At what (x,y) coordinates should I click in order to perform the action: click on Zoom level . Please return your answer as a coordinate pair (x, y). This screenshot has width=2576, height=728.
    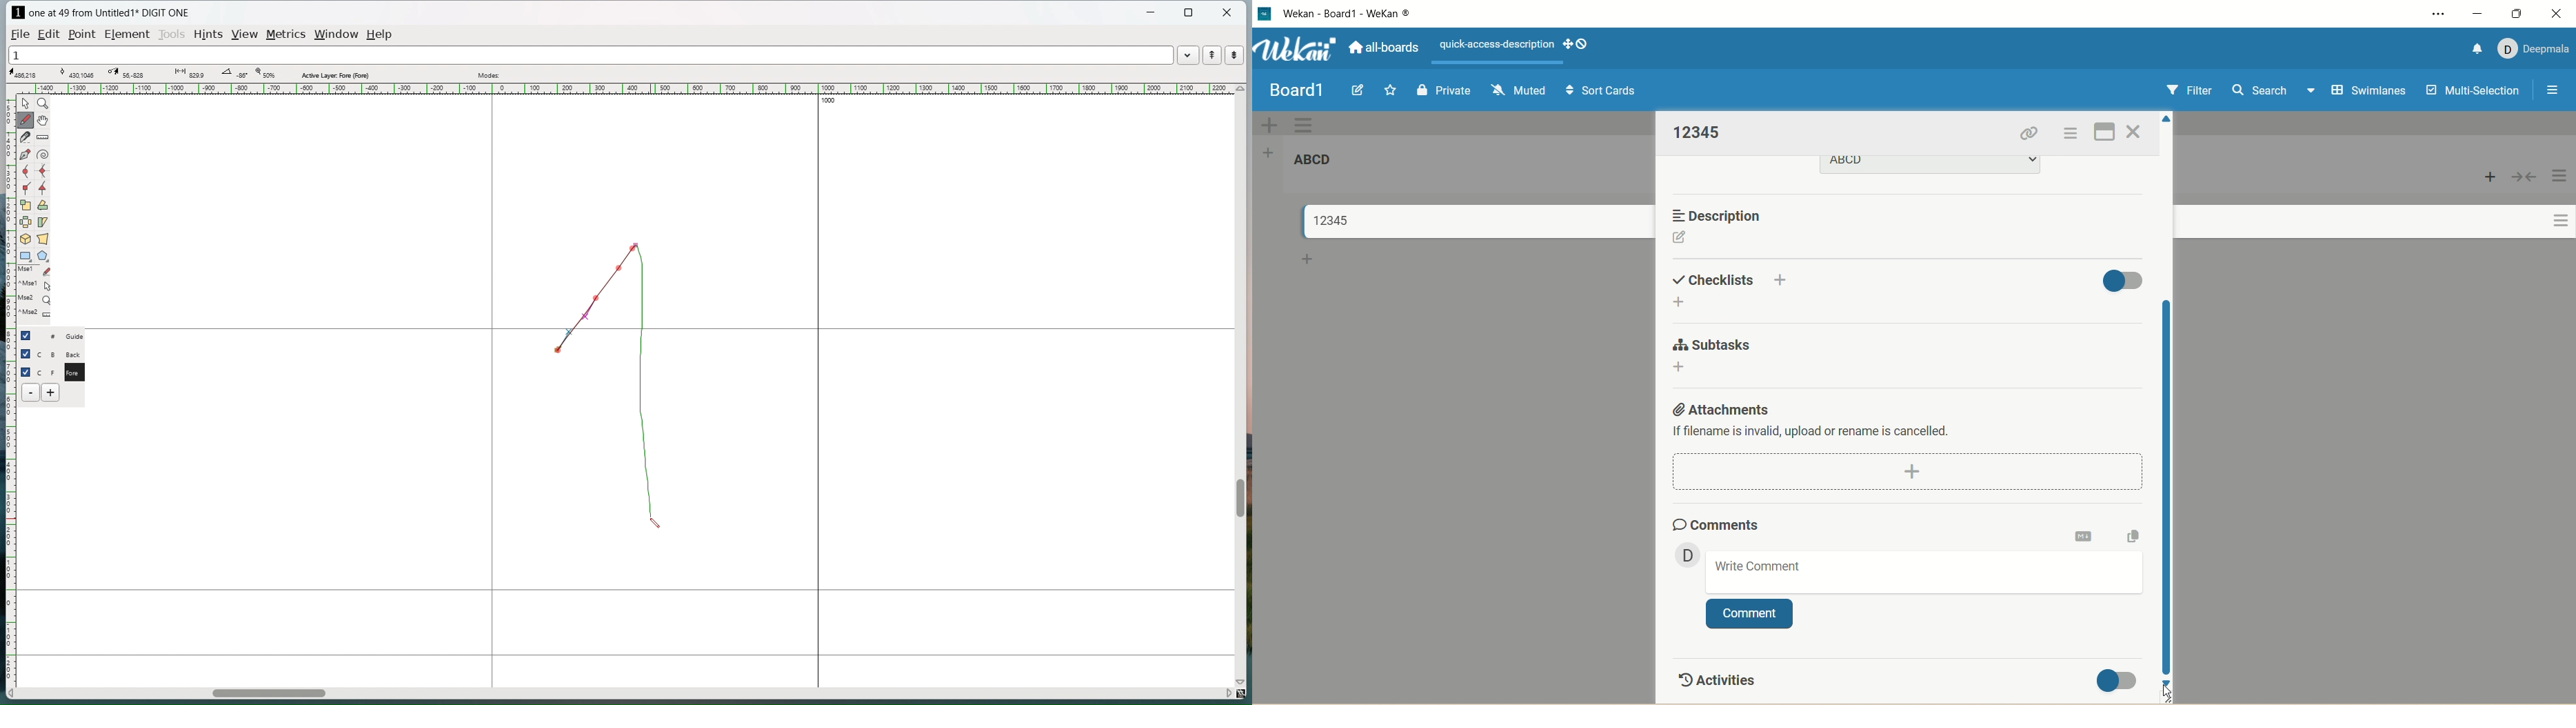
    Looking at the image, I should click on (264, 74).